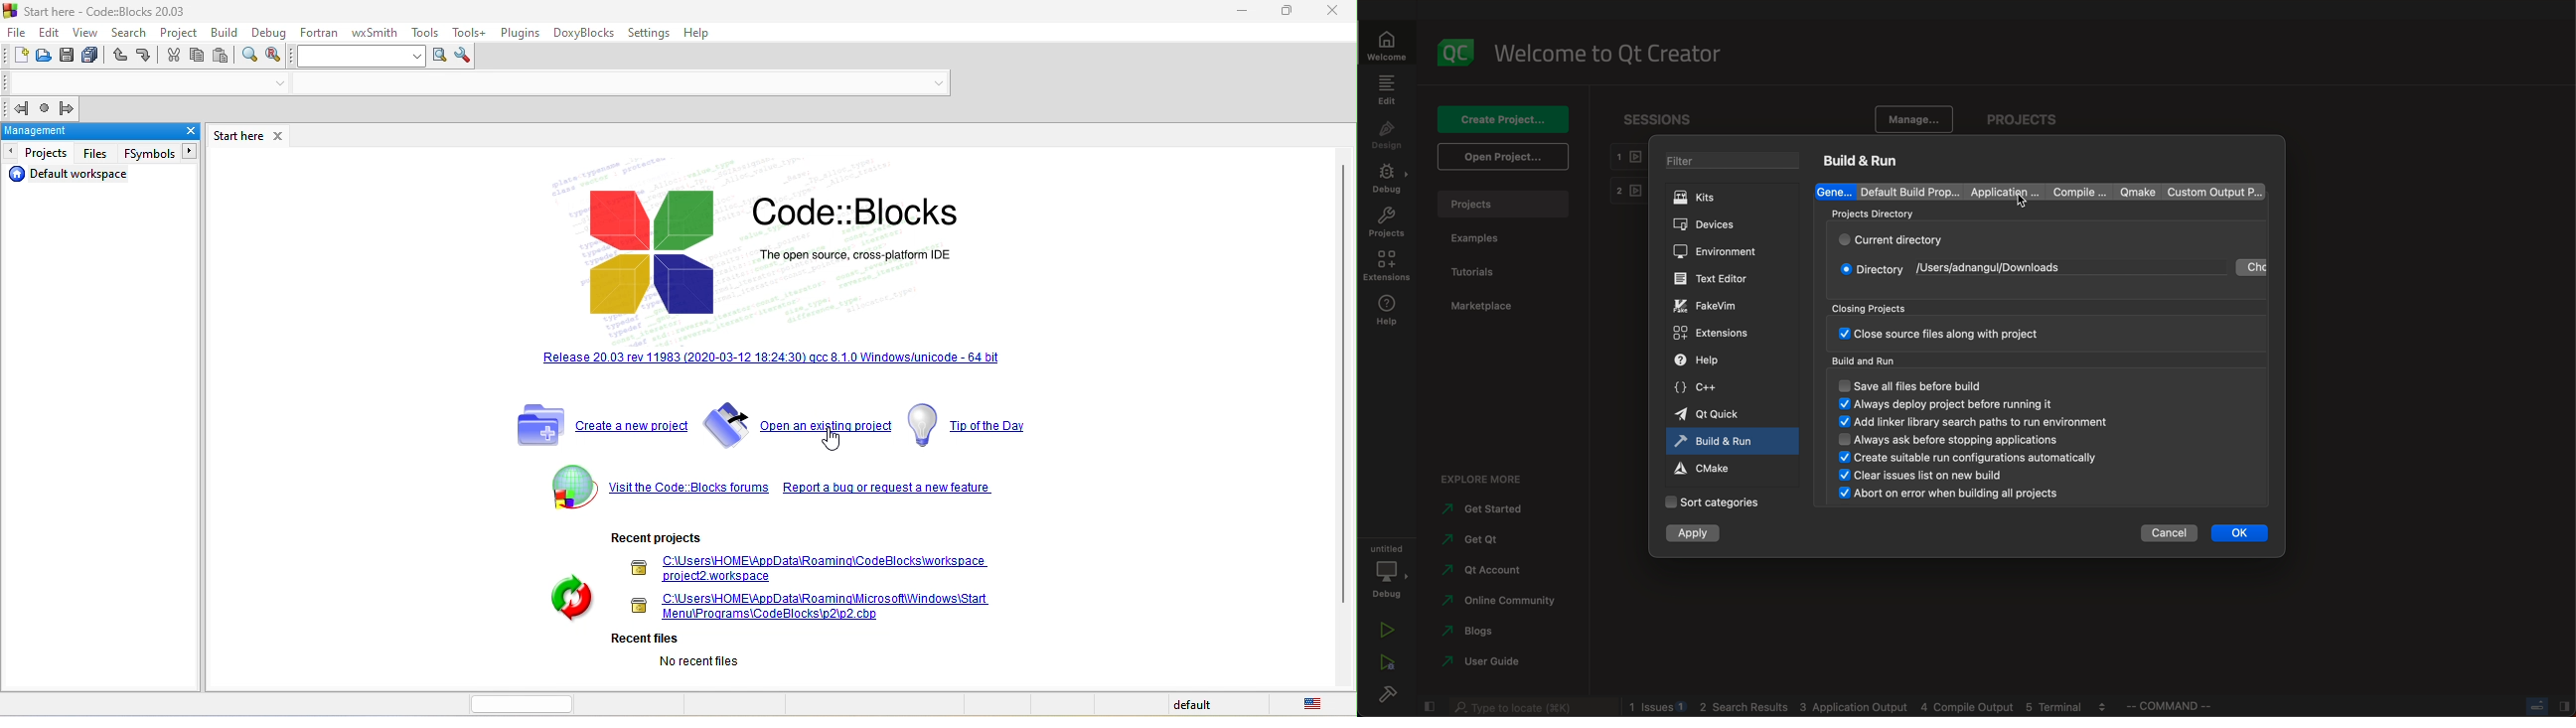  I want to click on cut, so click(171, 59).